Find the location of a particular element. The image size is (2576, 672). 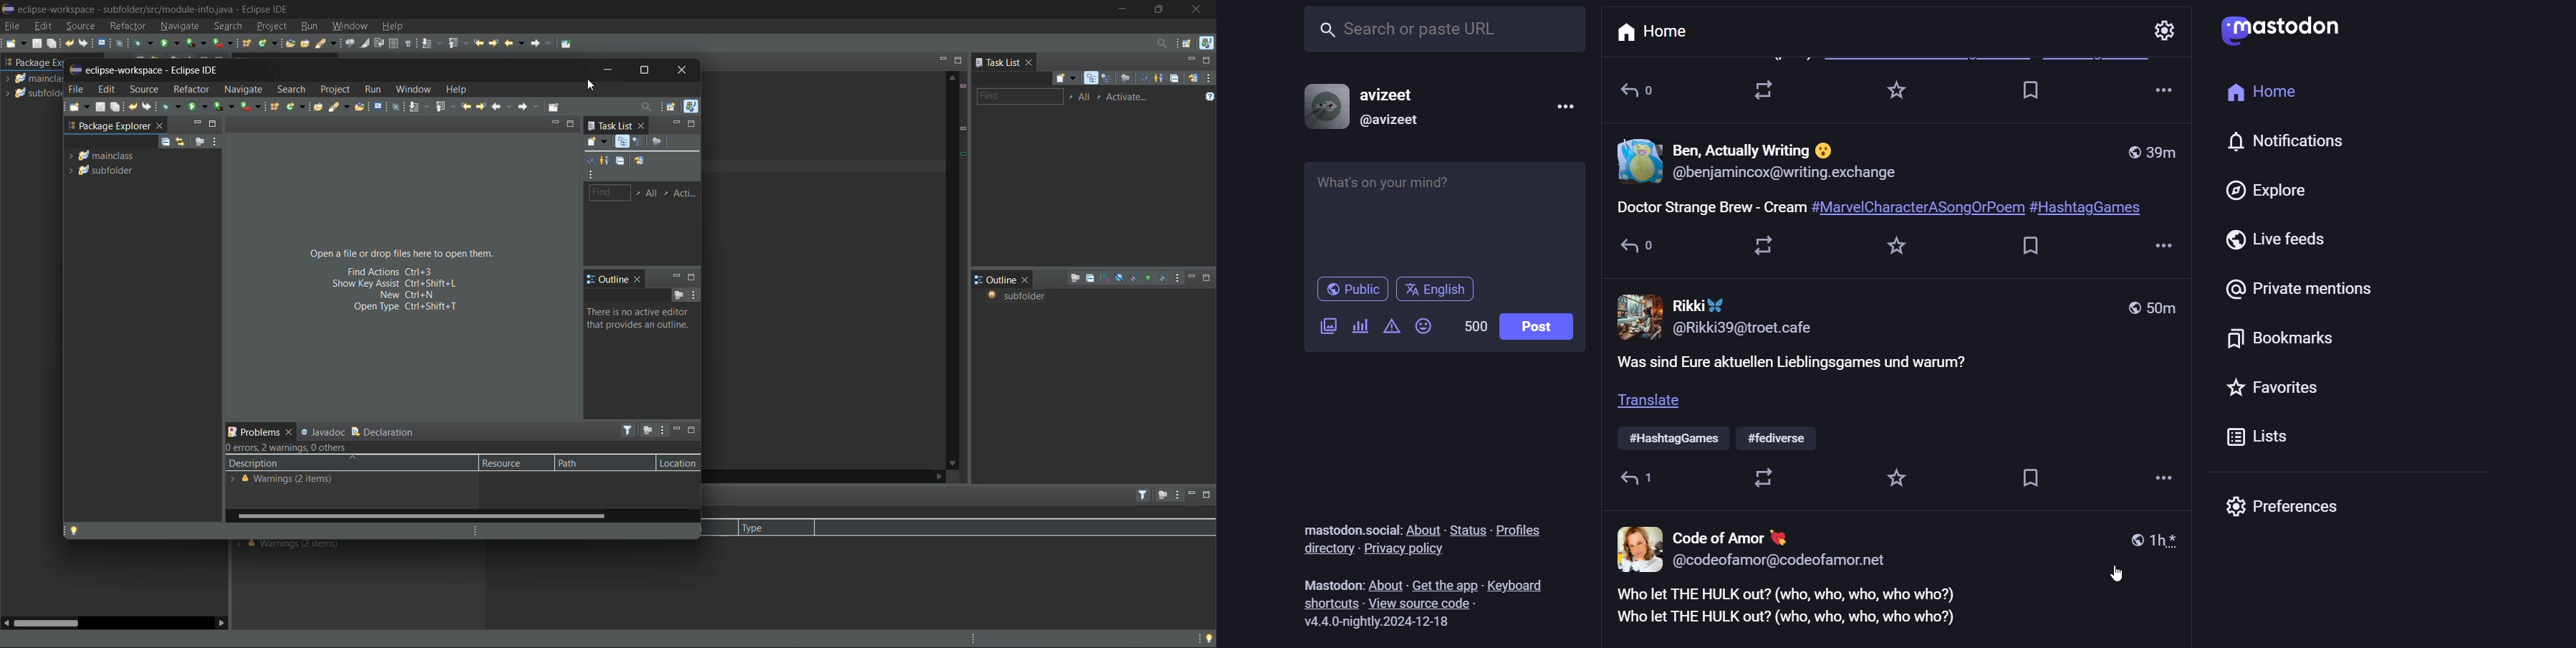

@rikki39@troet.cafe is located at coordinates (1754, 329).